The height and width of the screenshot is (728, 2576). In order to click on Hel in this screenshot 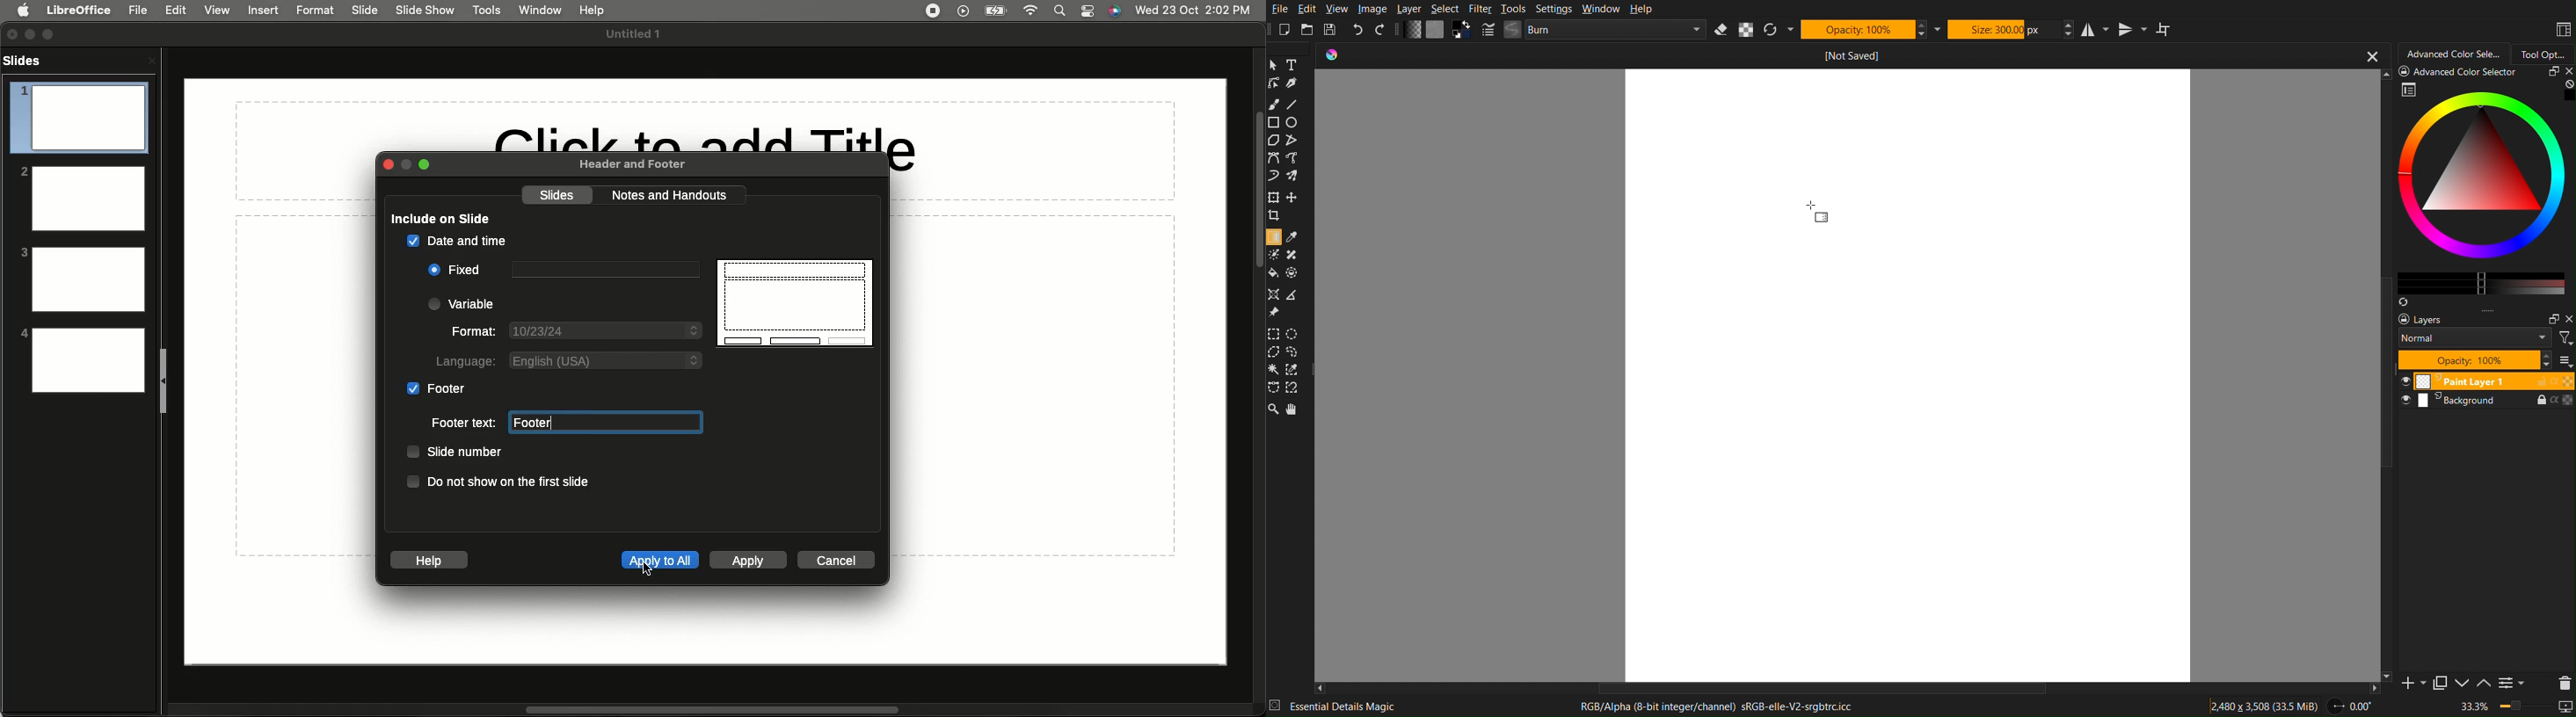, I will do `click(593, 11)`.